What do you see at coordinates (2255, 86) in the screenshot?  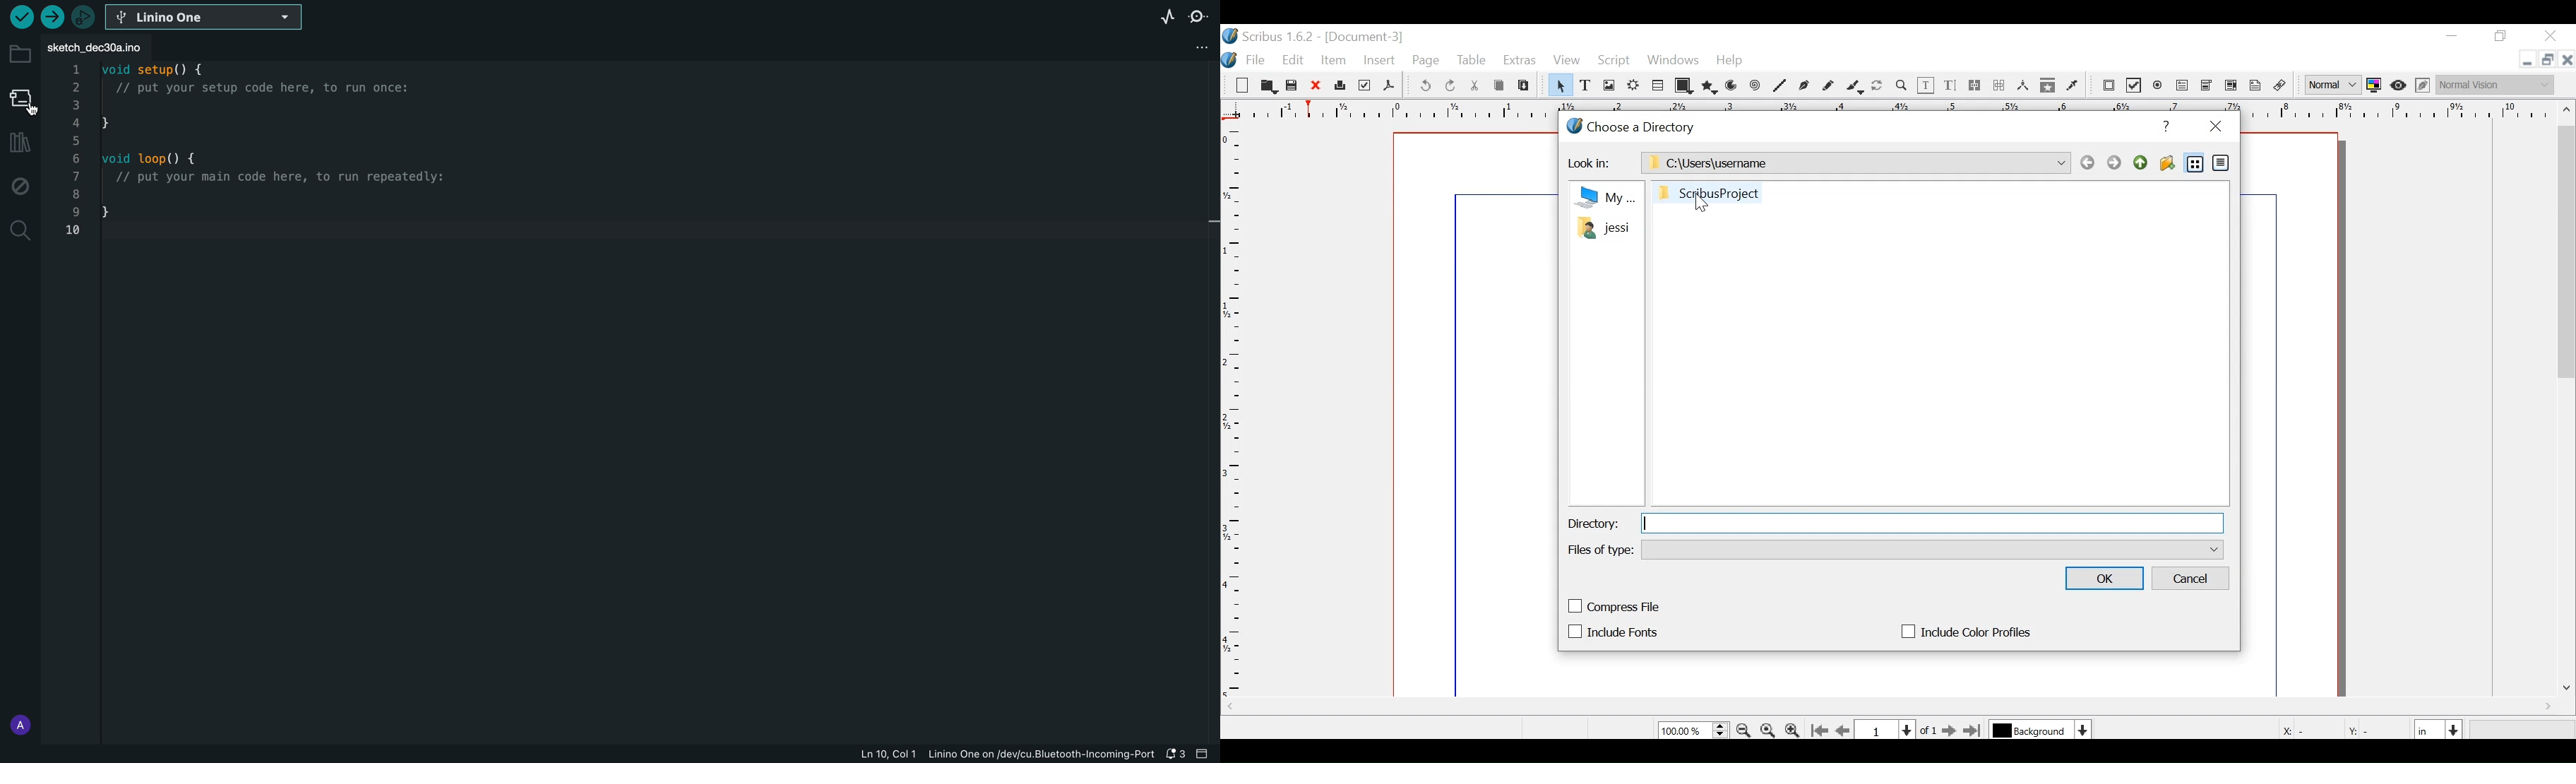 I see `link Annotation` at bounding box center [2255, 86].